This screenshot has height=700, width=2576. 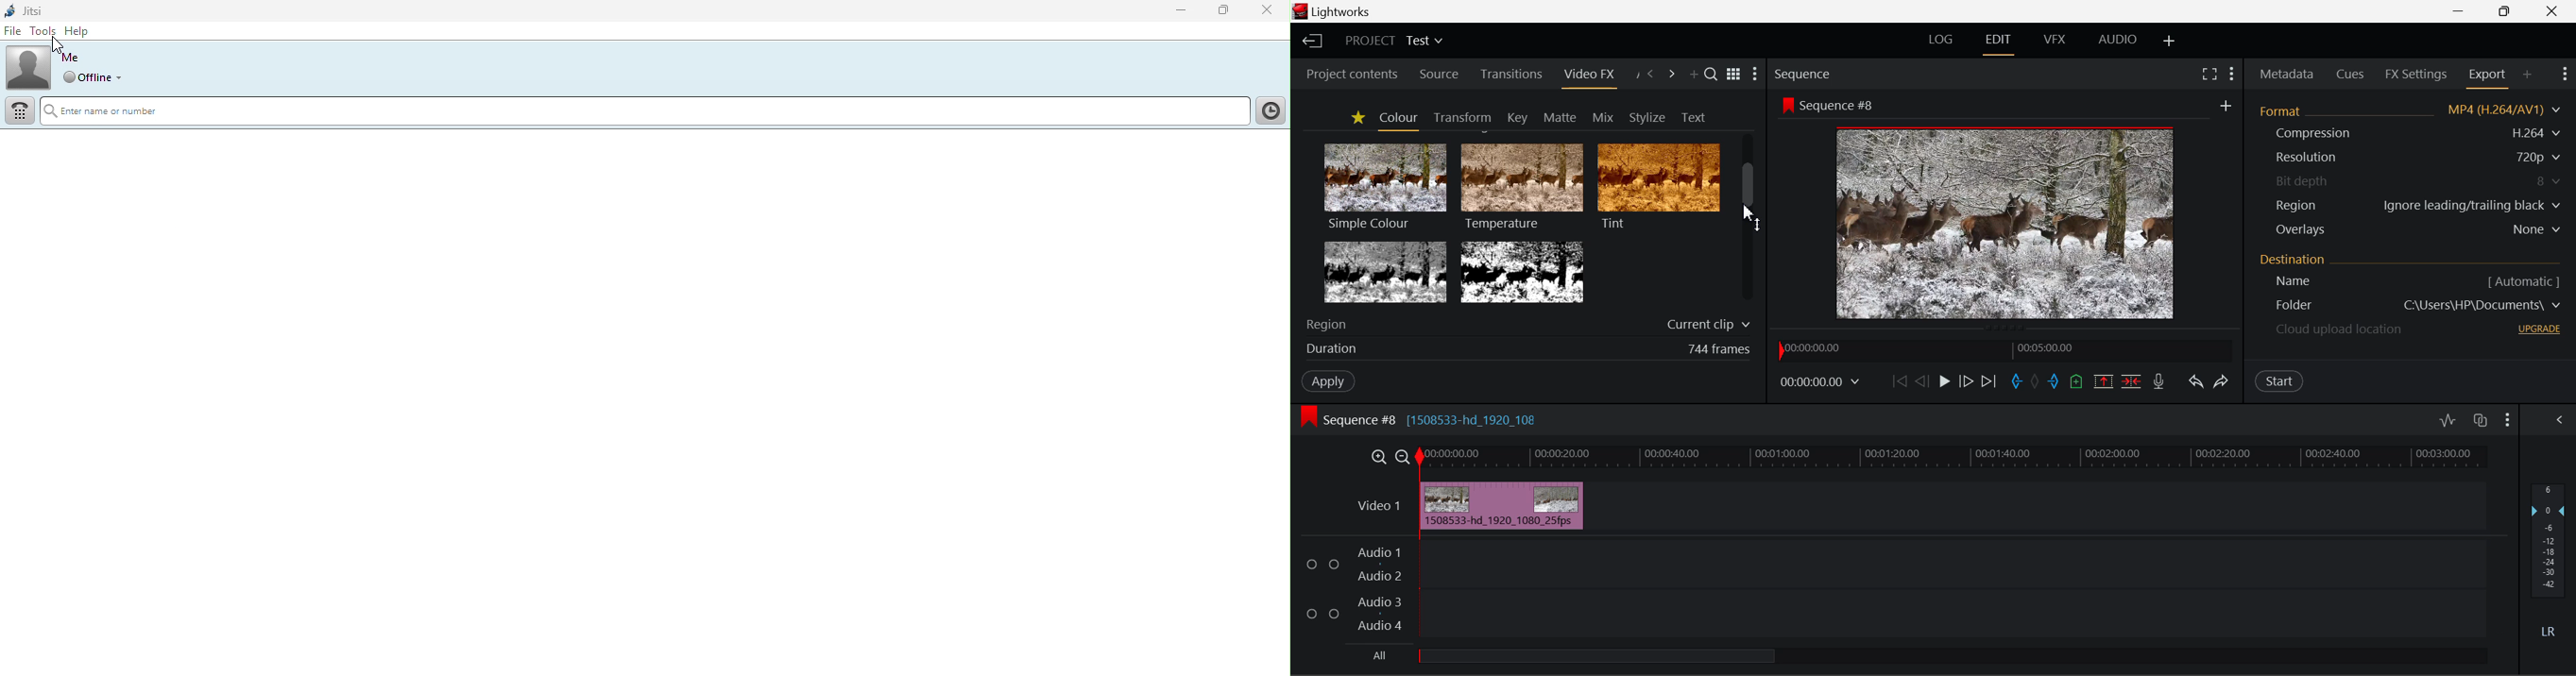 What do you see at coordinates (1309, 416) in the screenshot?
I see `icon` at bounding box center [1309, 416].